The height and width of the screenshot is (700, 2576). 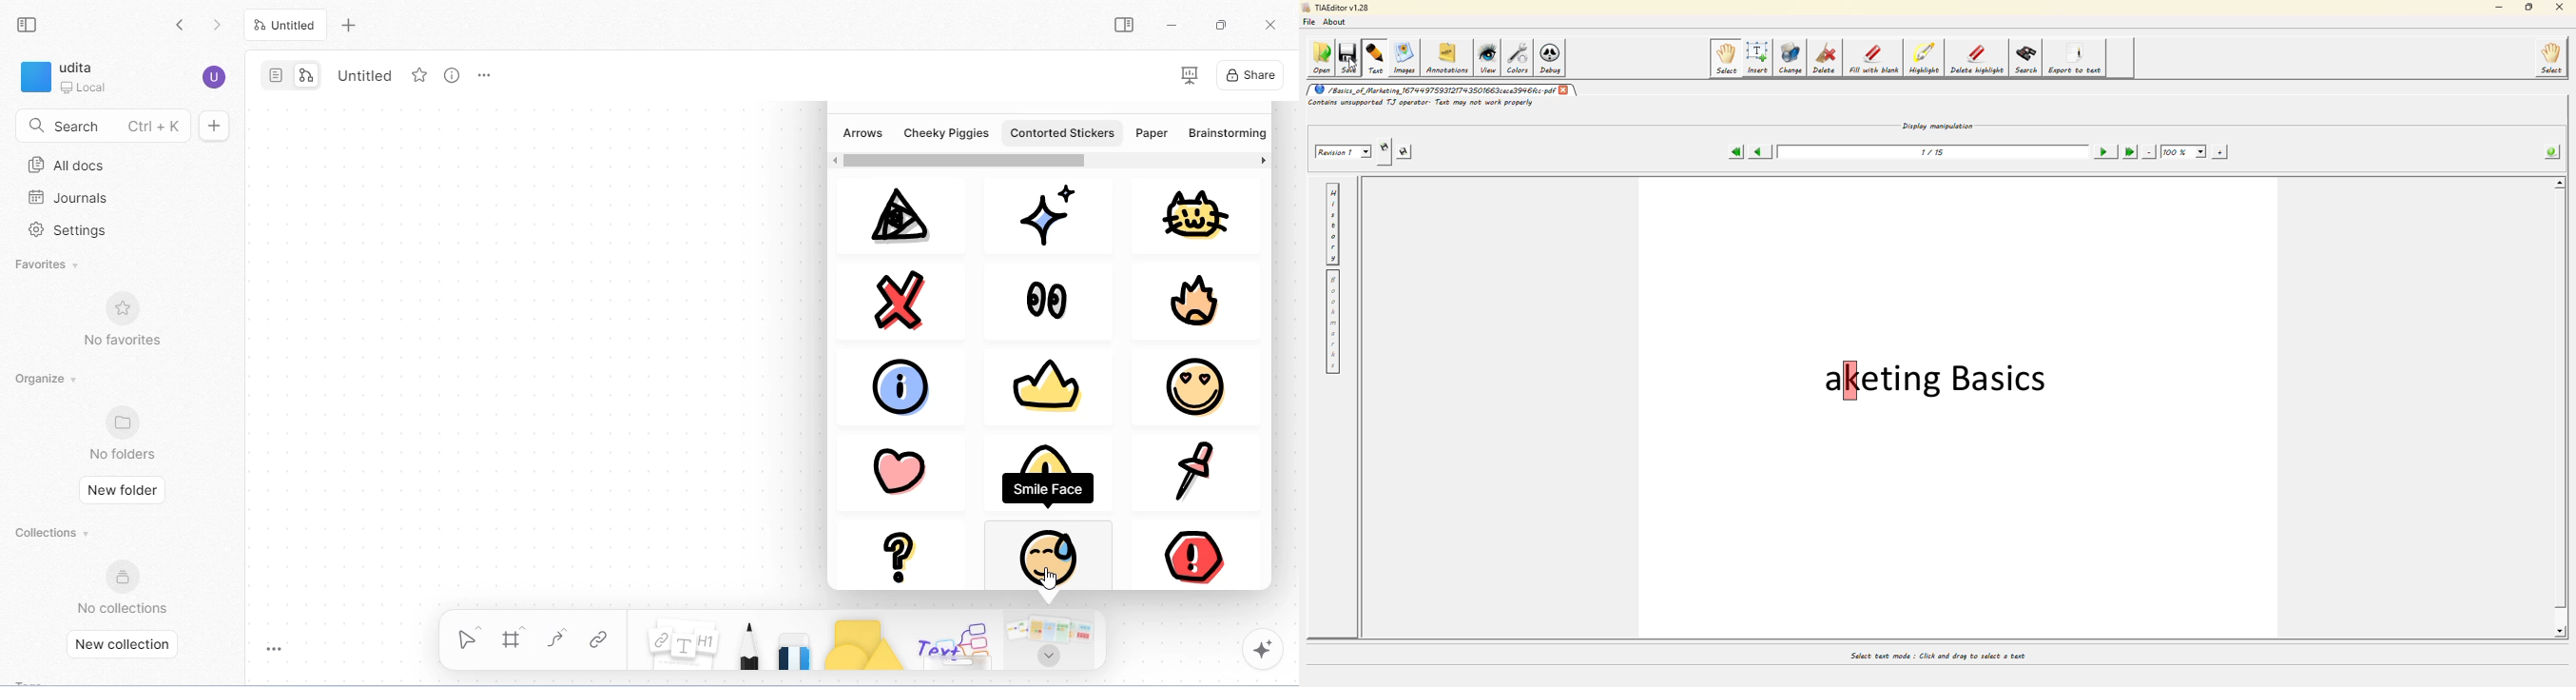 I want to click on collections, so click(x=54, y=532).